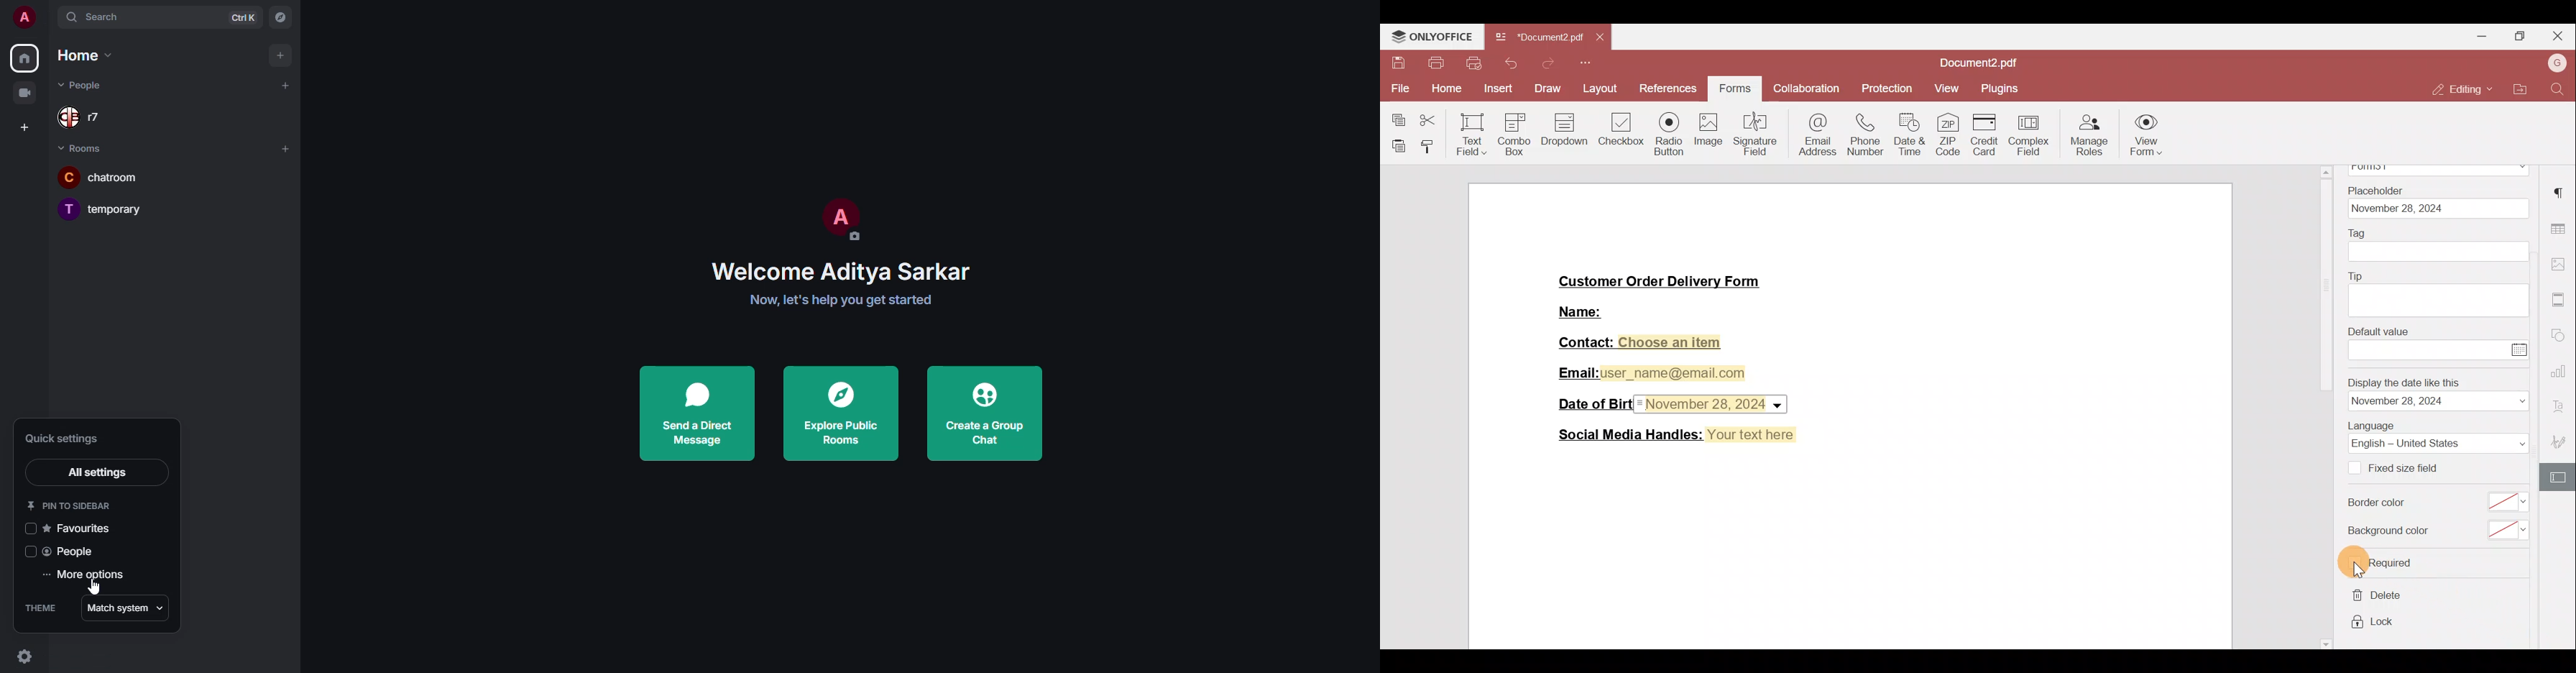 The image size is (2576, 700). Describe the element at coordinates (130, 606) in the screenshot. I see `match system` at that location.